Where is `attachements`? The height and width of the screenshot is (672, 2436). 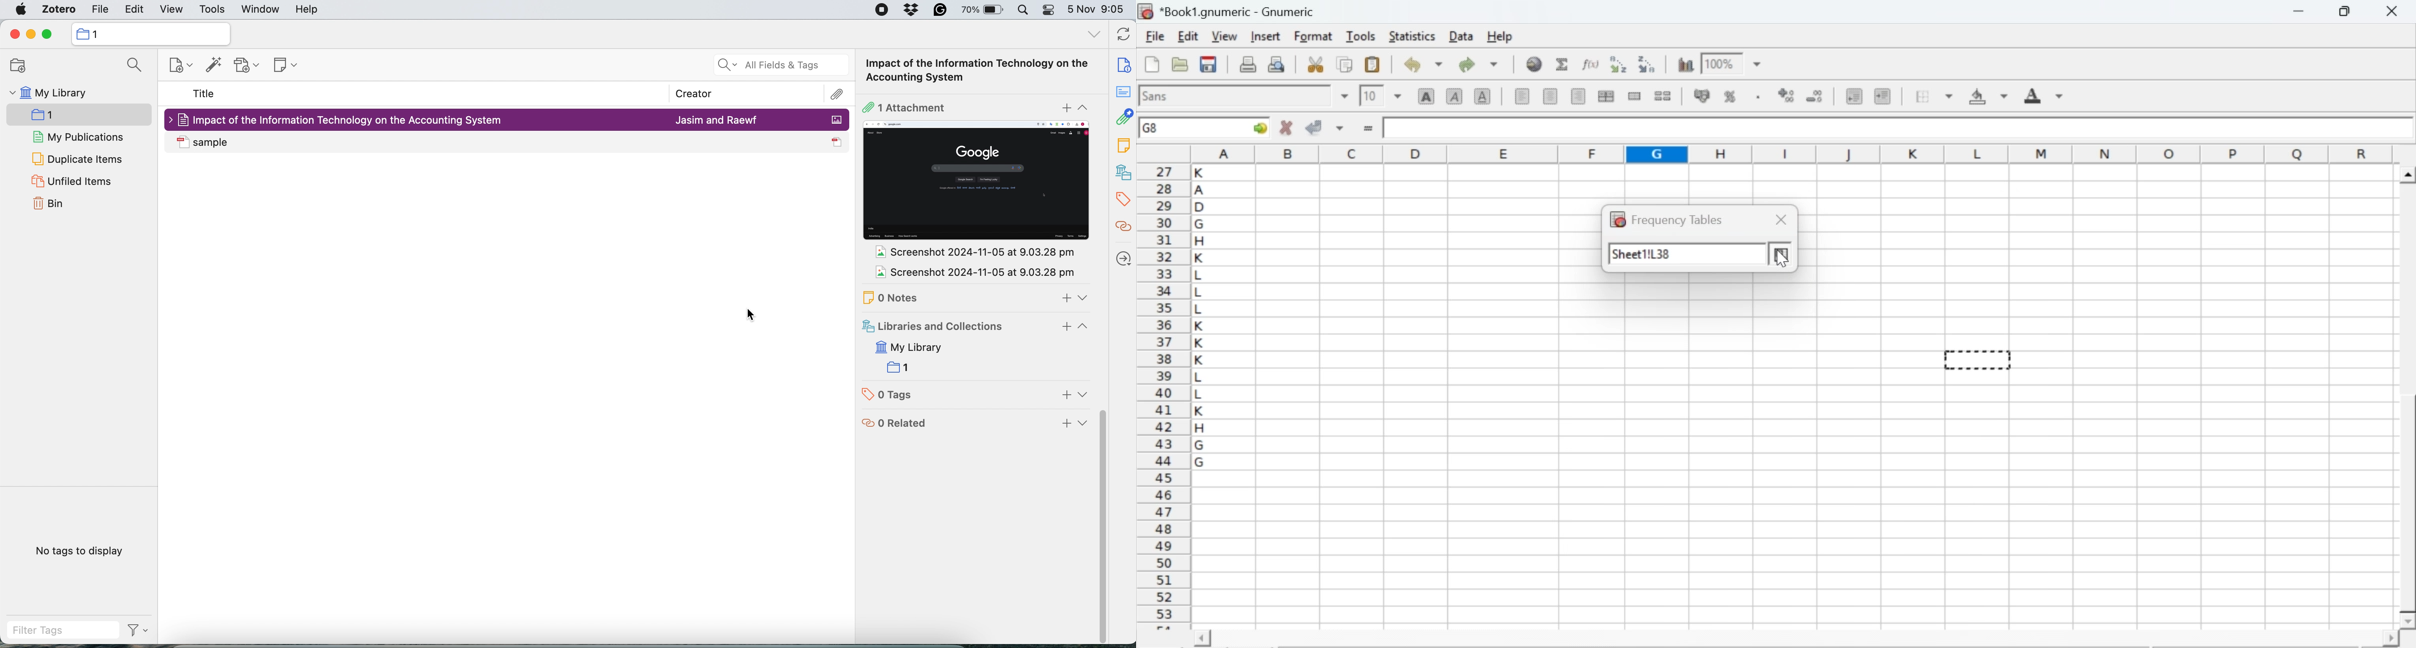
attachements is located at coordinates (1124, 224).